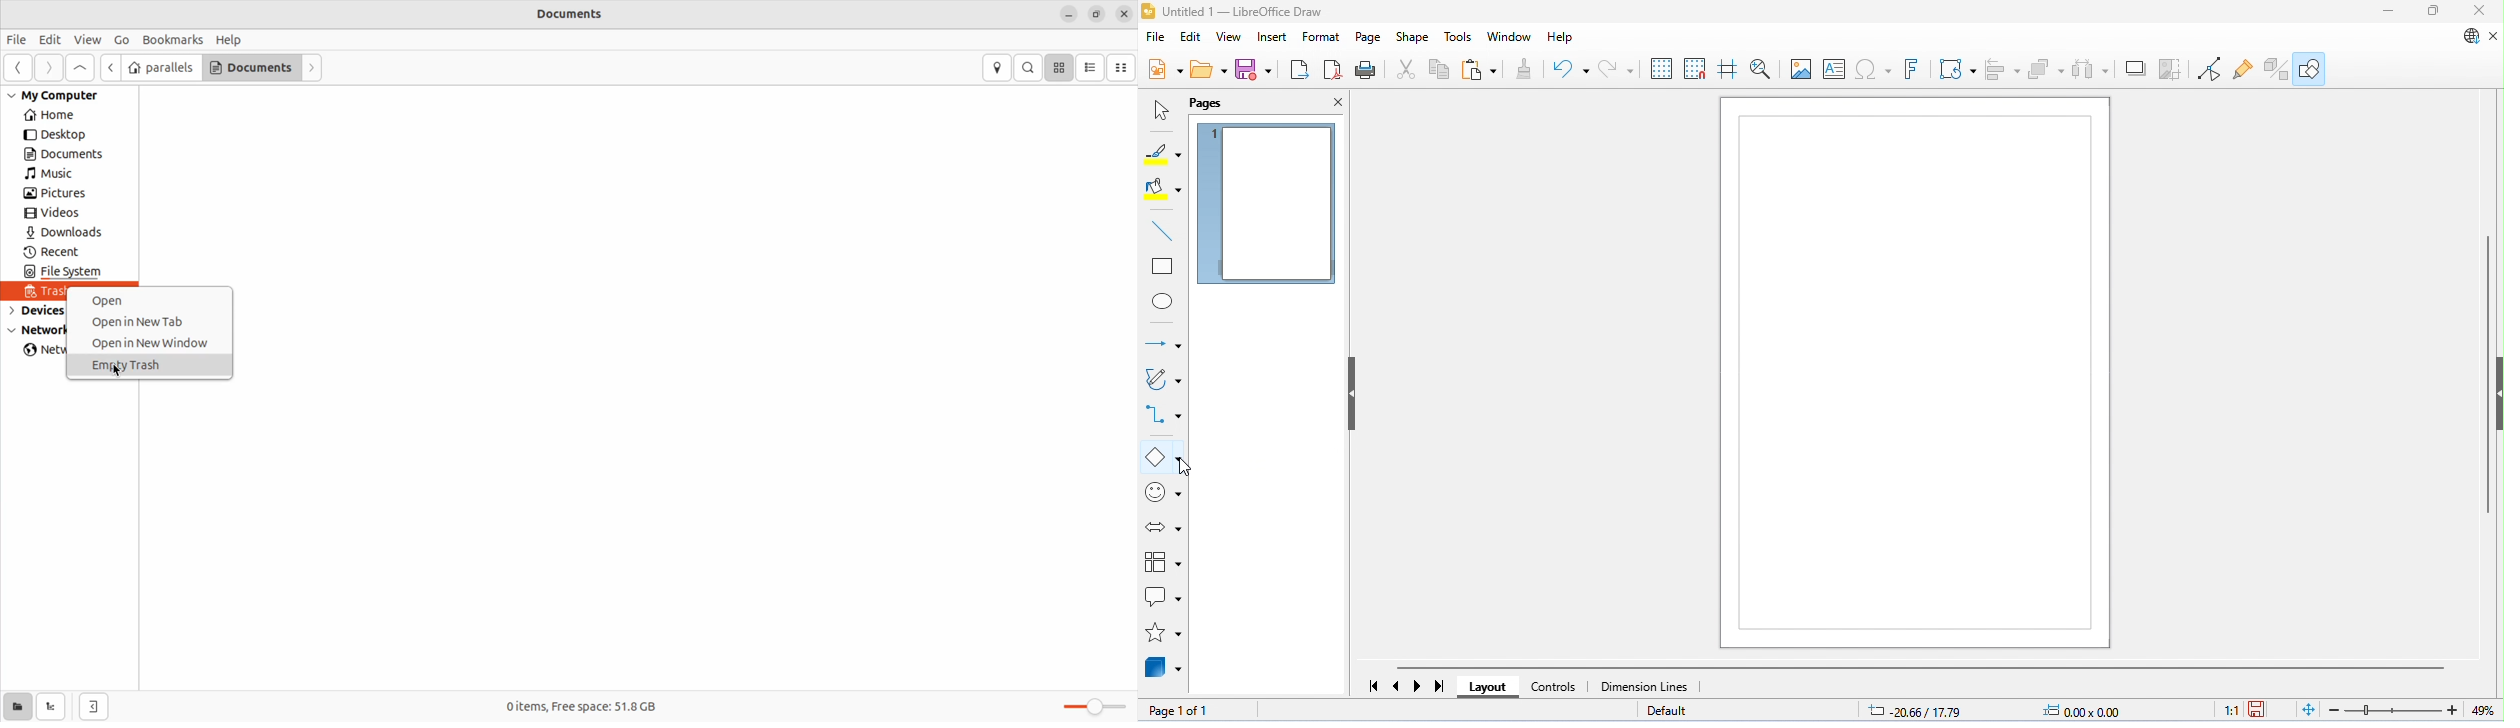  I want to click on Forward, so click(48, 68).